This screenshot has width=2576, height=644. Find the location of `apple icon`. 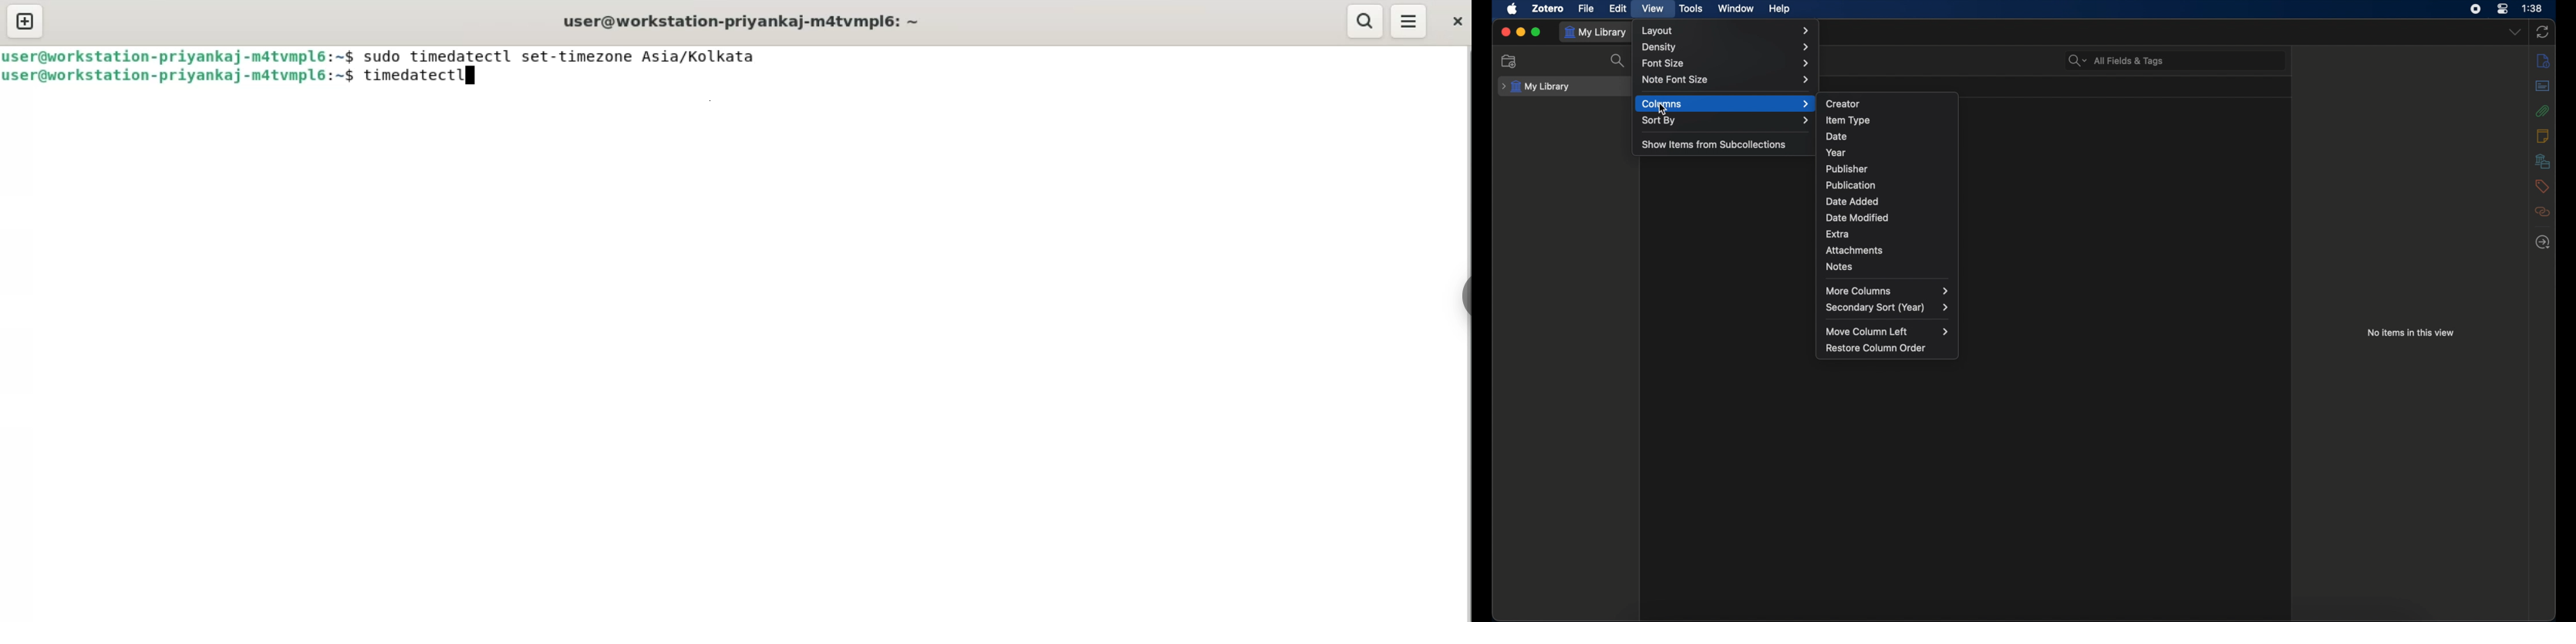

apple icon is located at coordinates (1513, 9).